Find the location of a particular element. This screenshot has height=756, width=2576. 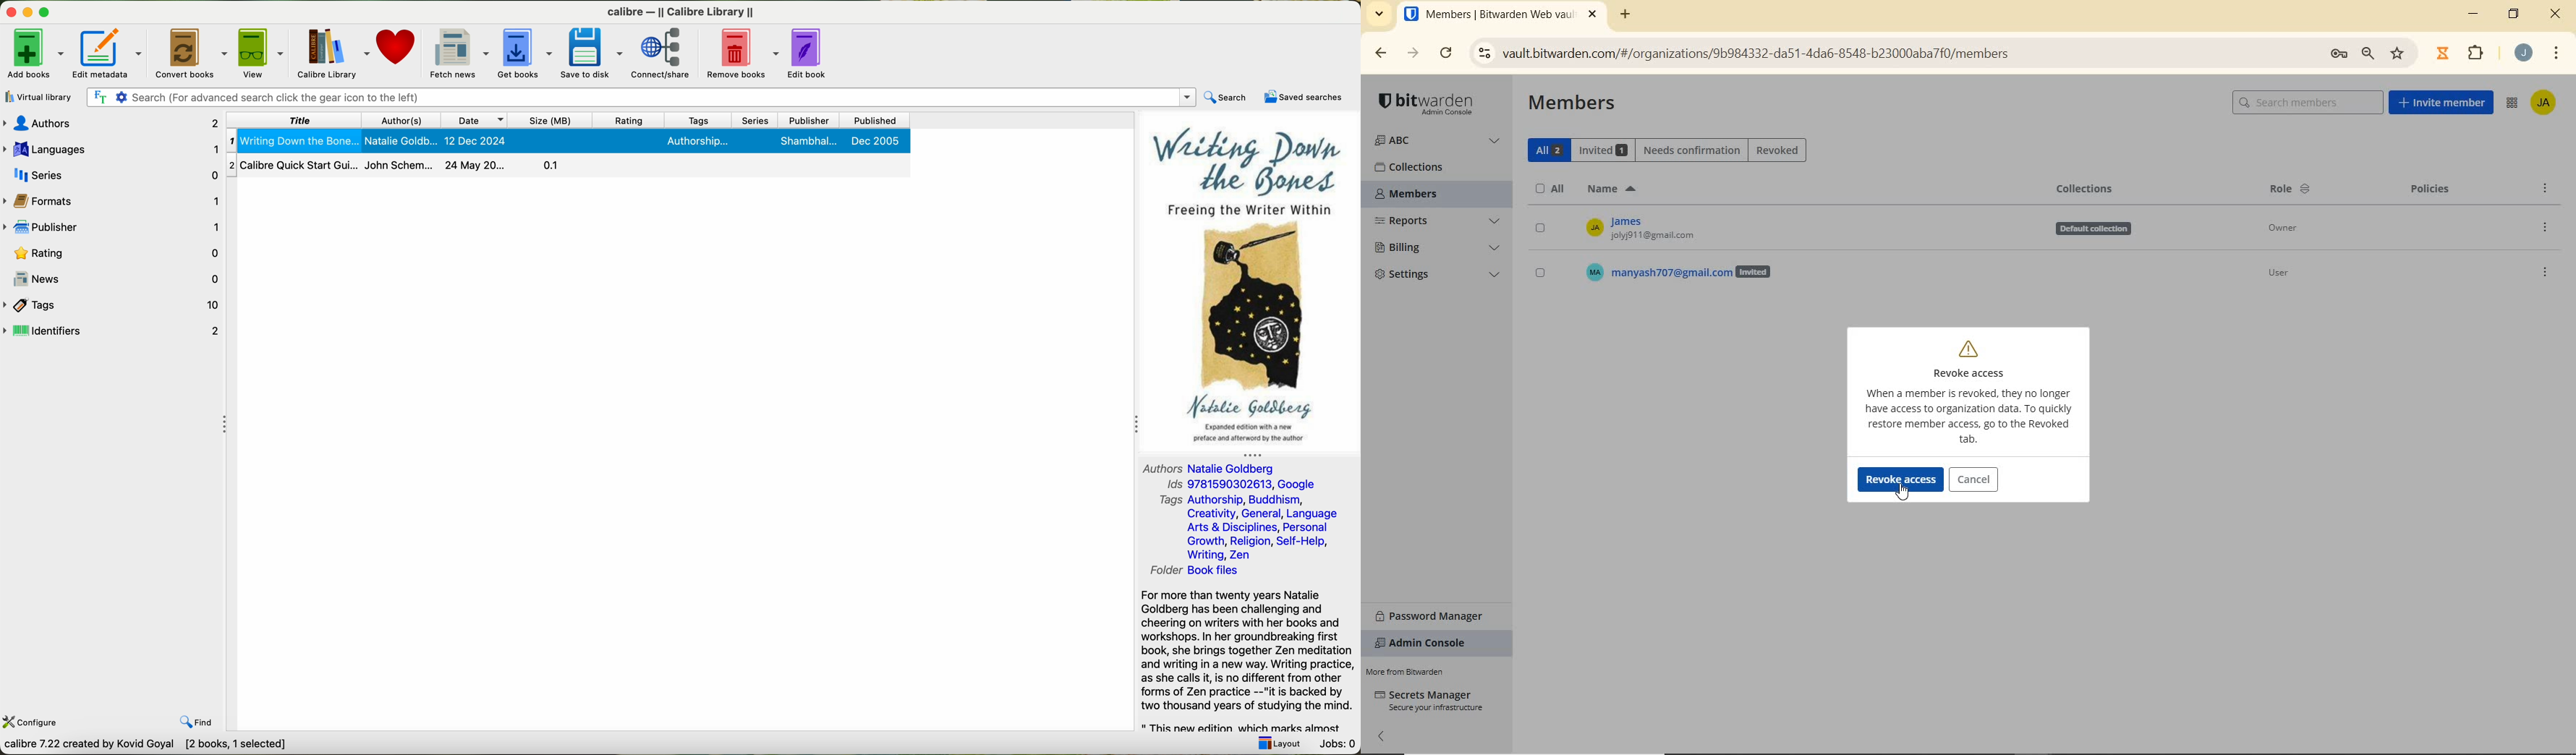

folder is located at coordinates (1199, 571).